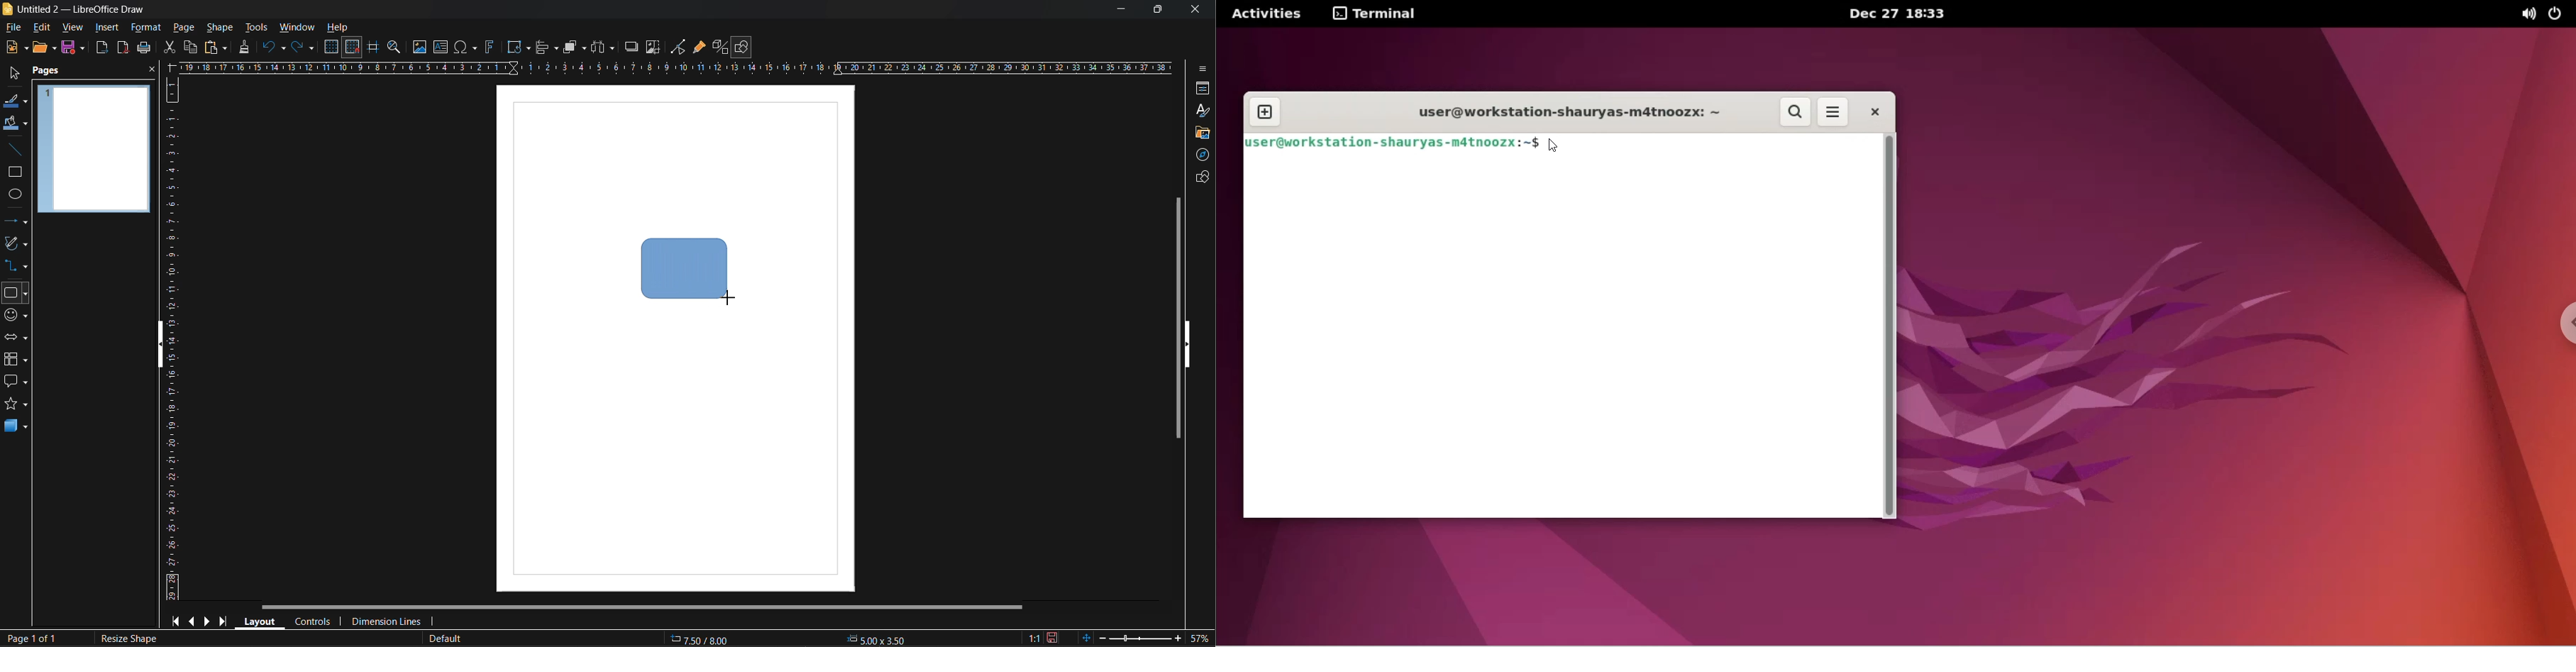 This screenshot has width=2576, height=672. I want to click on Dec 27 18:33, so click(1903, 14).